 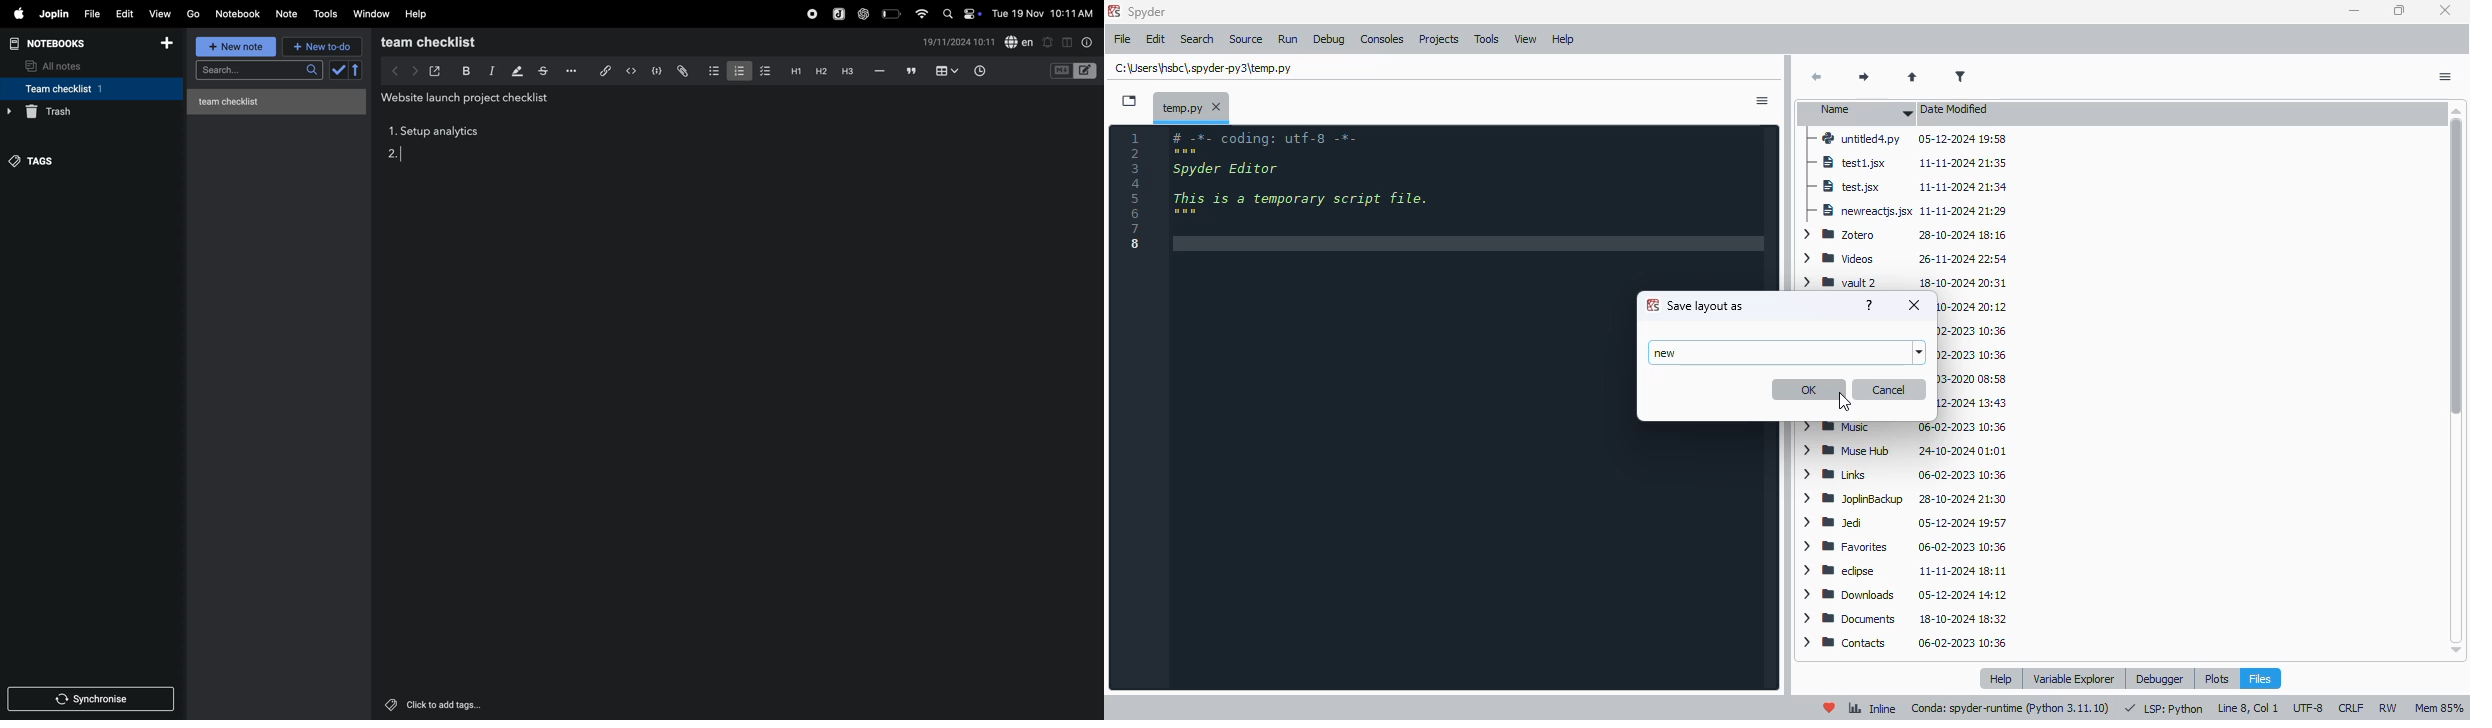 I want to click on on/off, so click(x=974, y=14).